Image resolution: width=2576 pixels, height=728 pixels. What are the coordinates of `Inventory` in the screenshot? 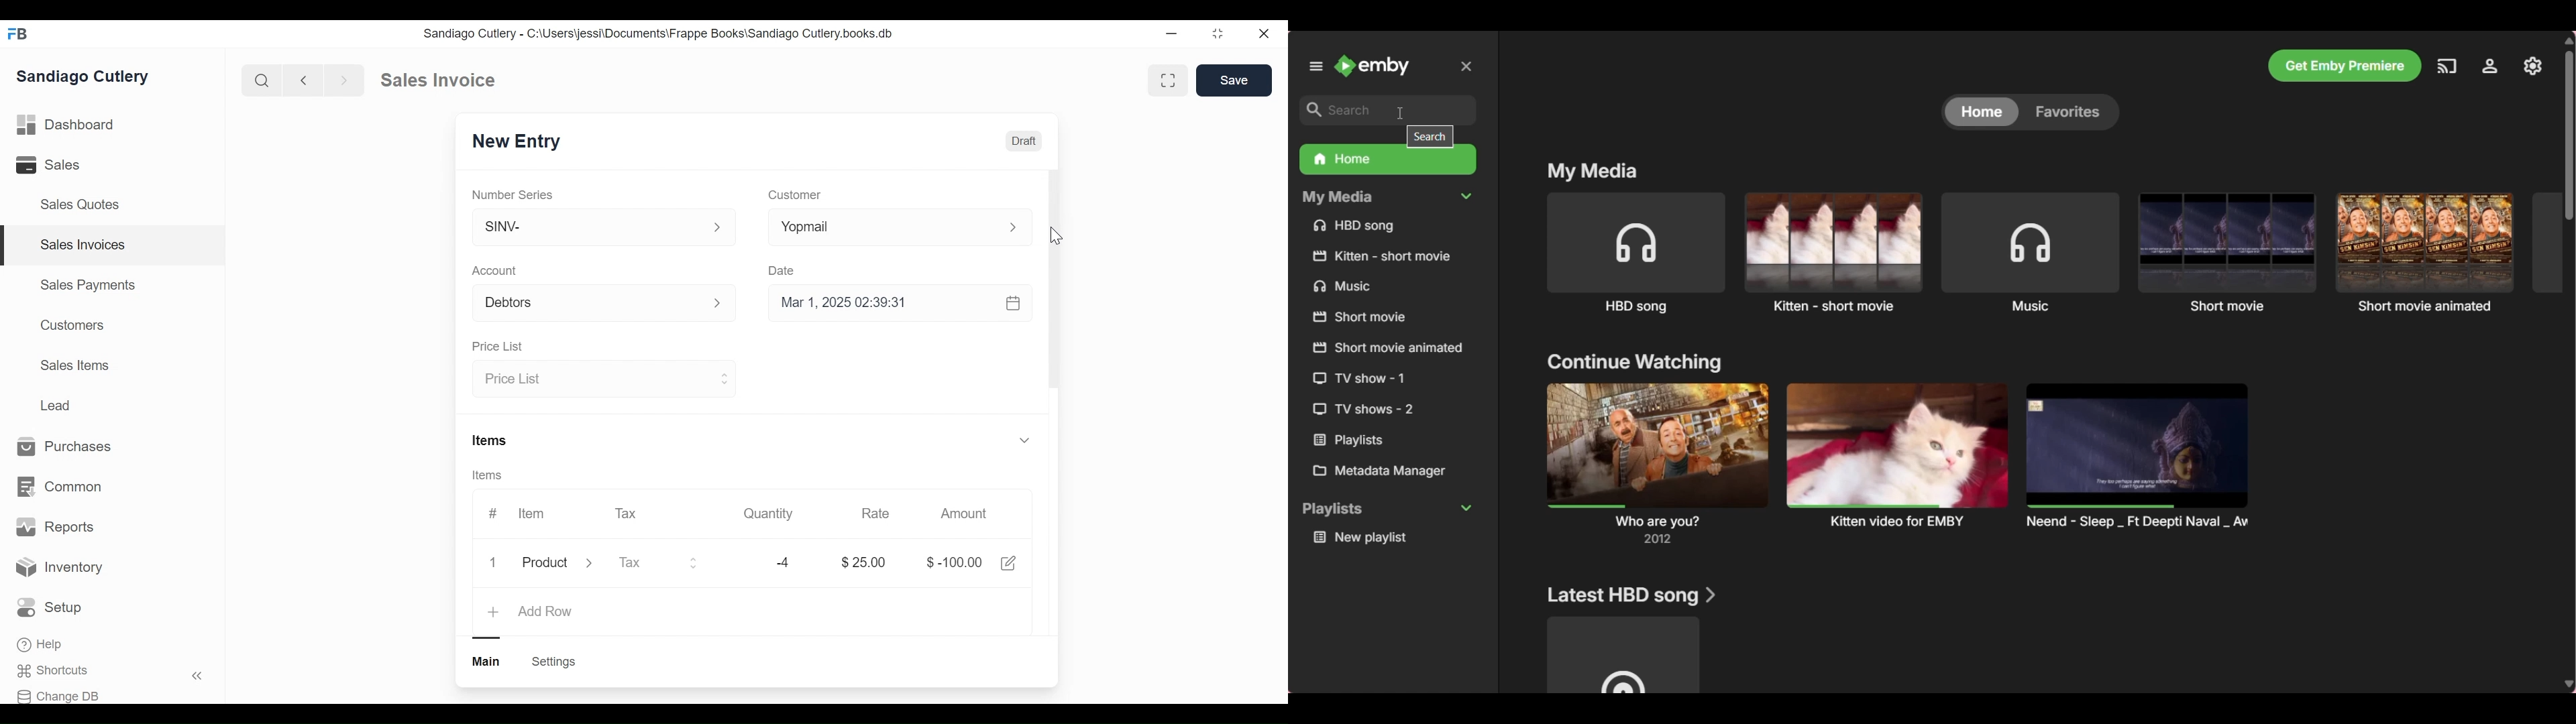 It's located at (58, 565).